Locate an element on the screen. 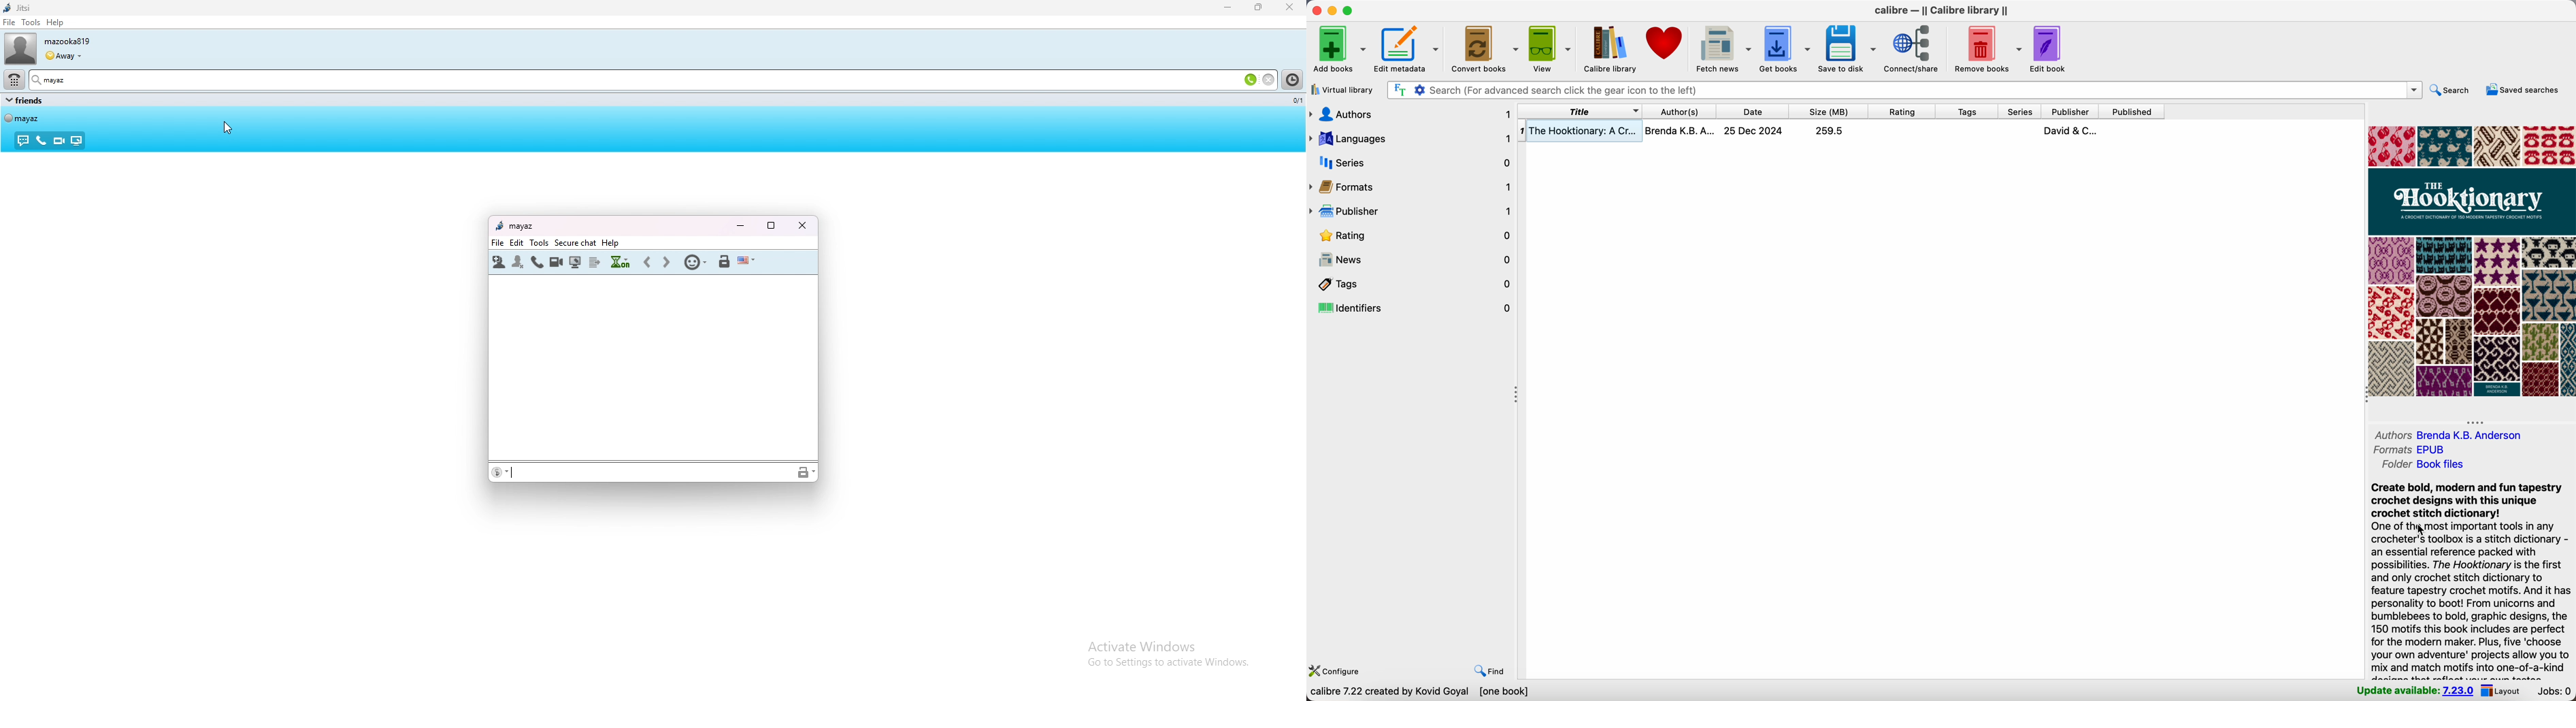 This screenshot has height=728, width=2576. book cover preview is located at coordinates (2471, 262).